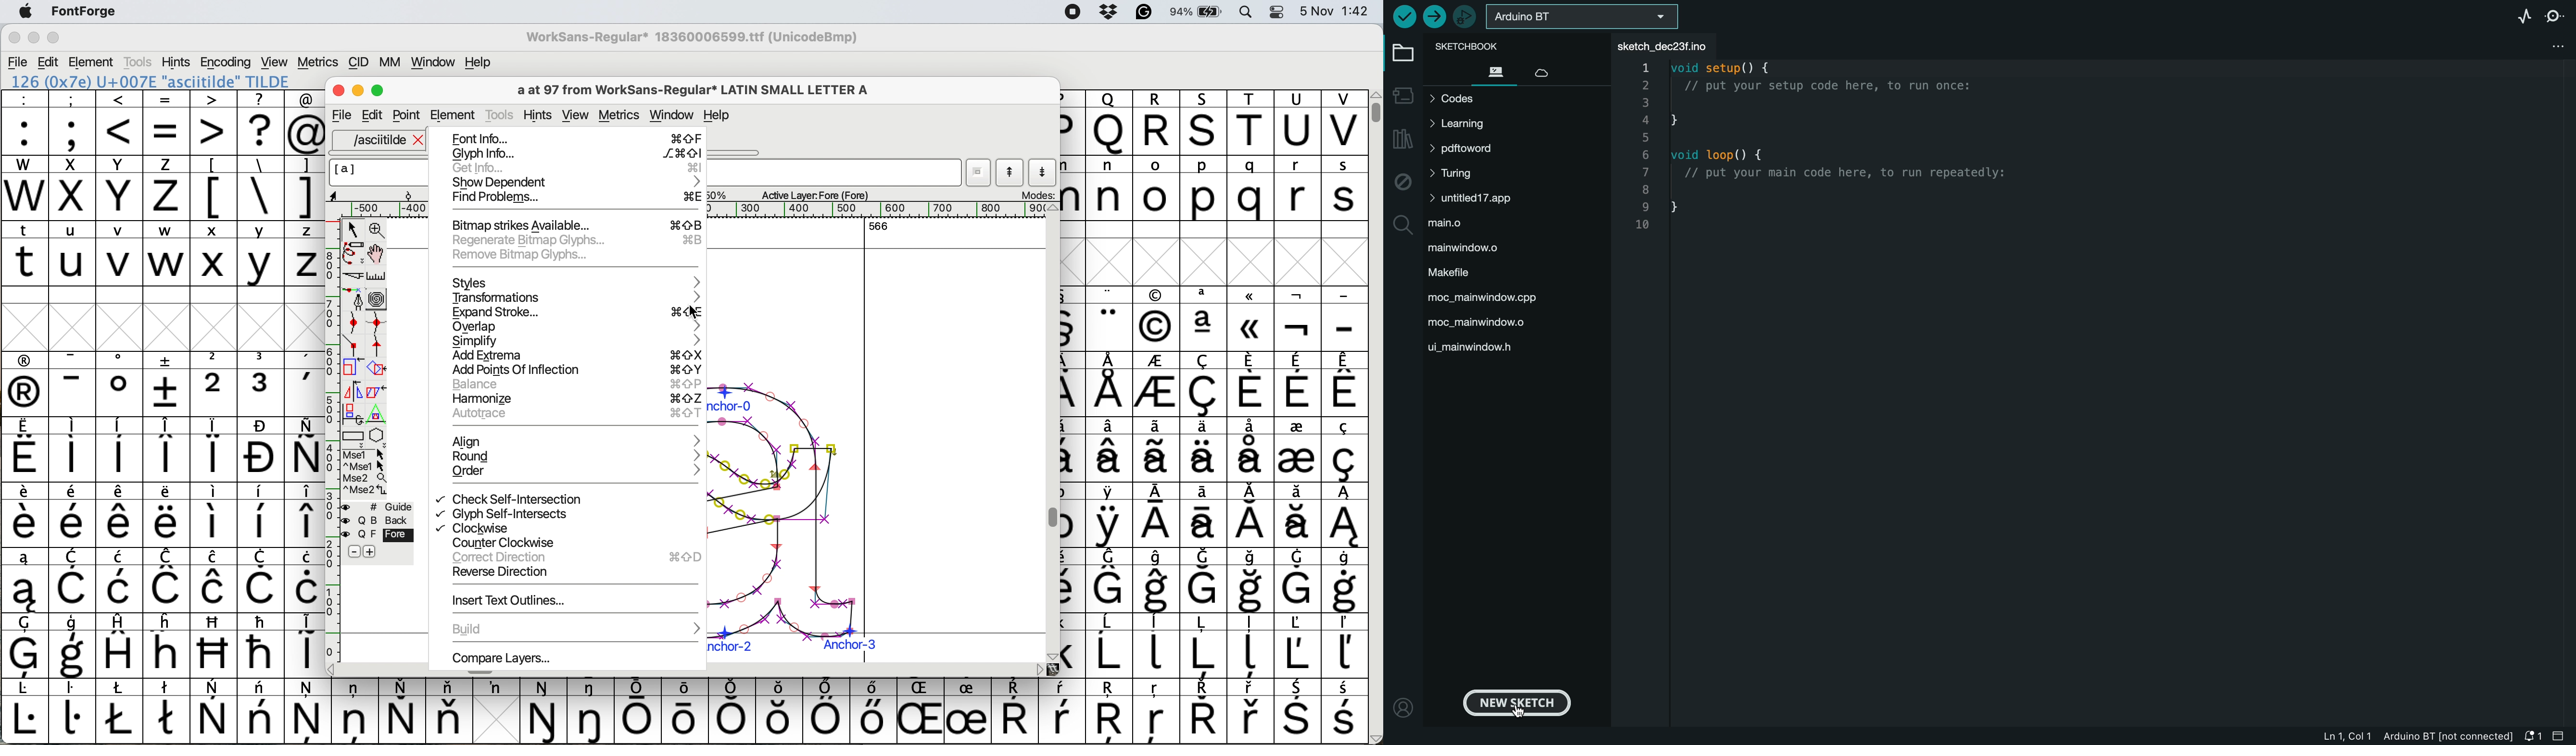 The image size is (2576, 756). What do you see at coordinates (354, 552) in the screenshot?
I see `remove` at bounding box center [354, 552].